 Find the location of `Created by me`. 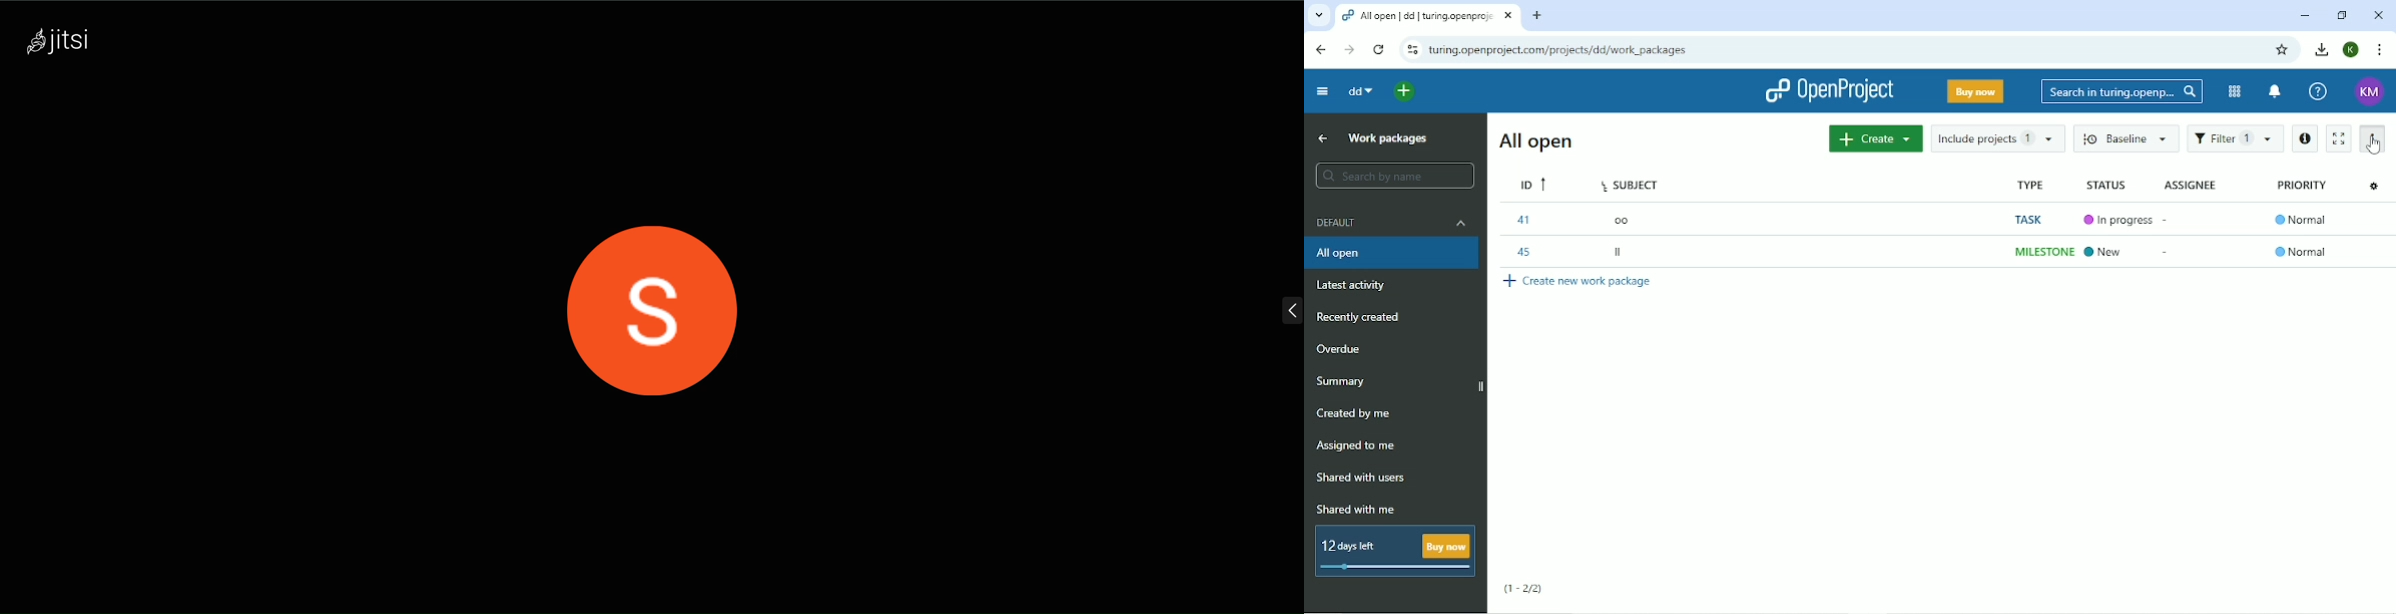

Created by me is located at coordinates (1355, 414).